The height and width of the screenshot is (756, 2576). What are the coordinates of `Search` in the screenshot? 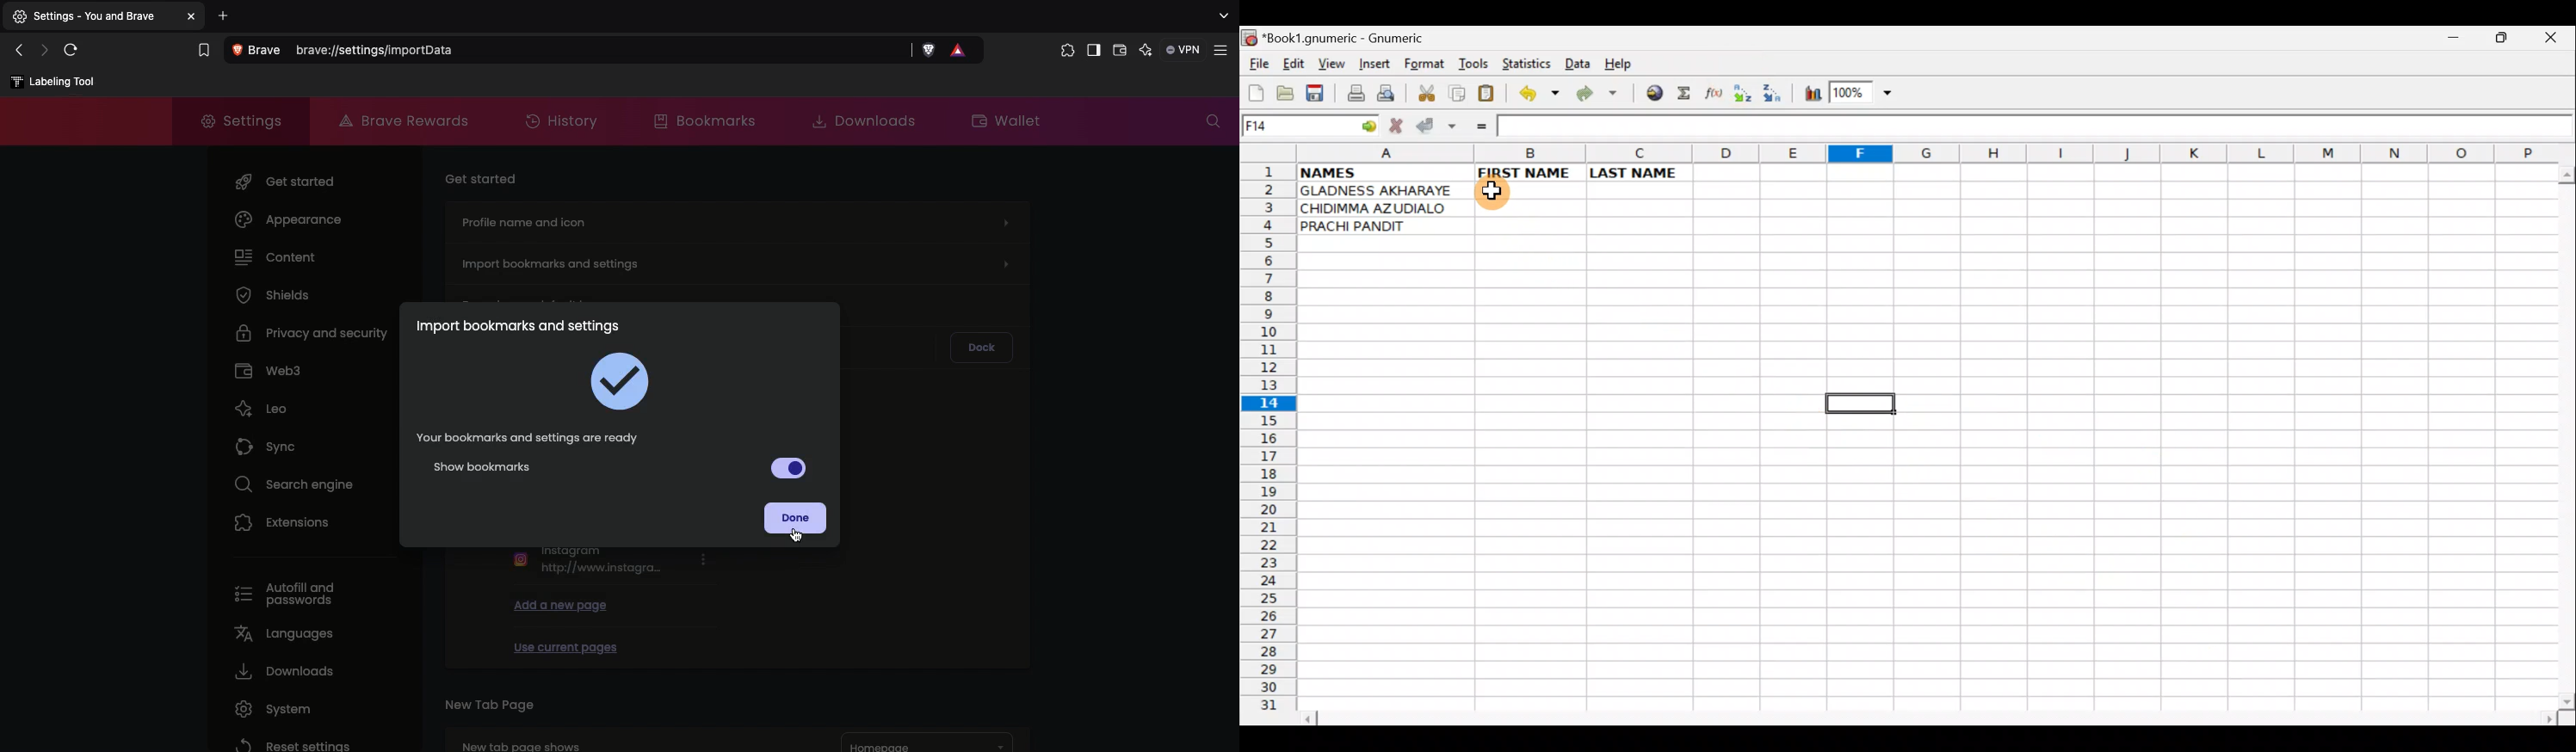 It's located at (1213, 121).